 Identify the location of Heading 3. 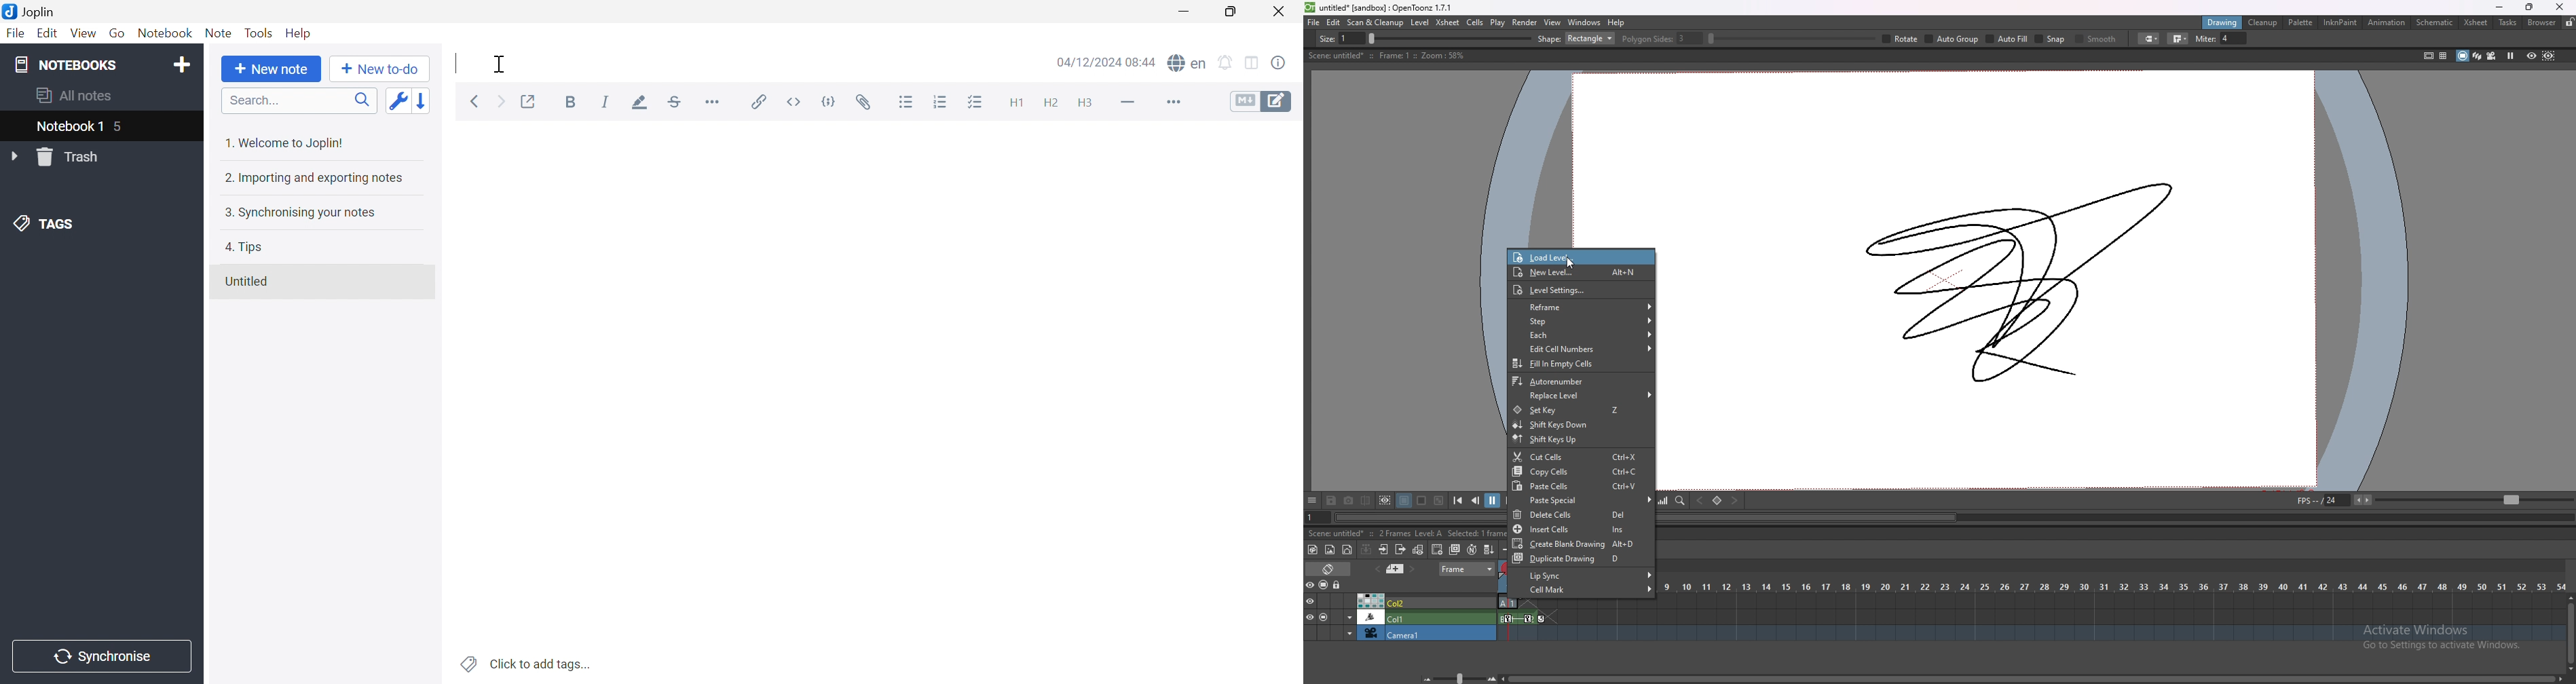
(1085, 101).